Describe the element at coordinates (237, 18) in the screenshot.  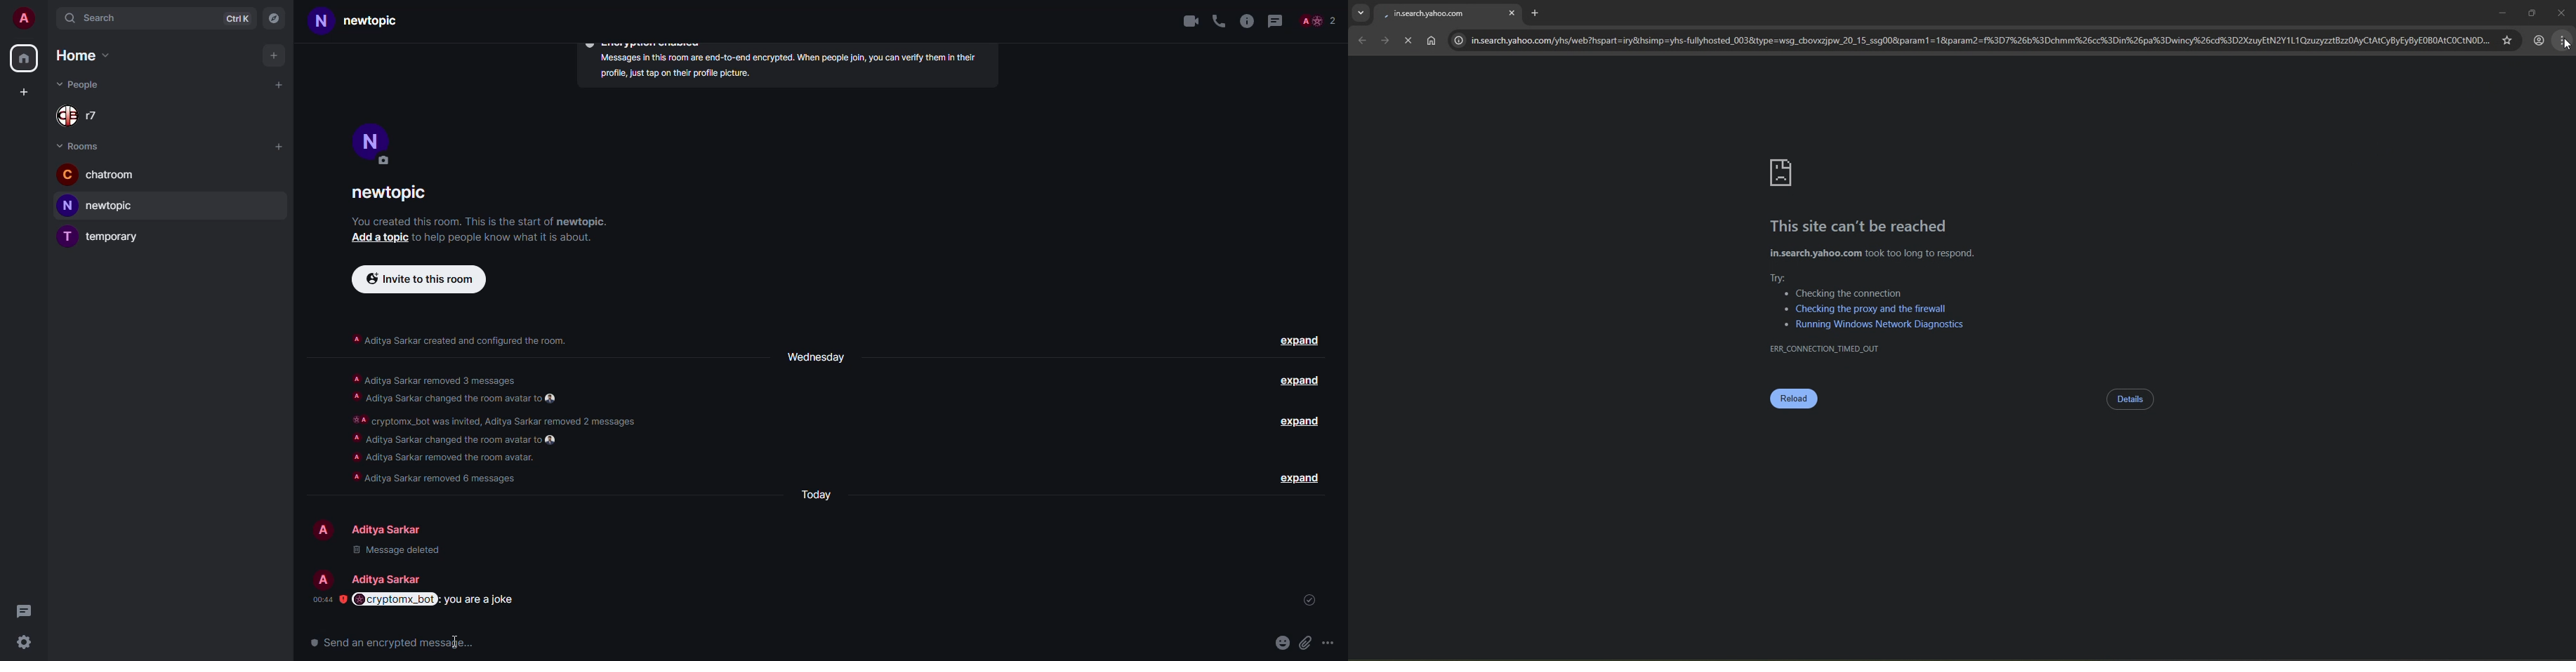
I see `ctrlK` at that location.